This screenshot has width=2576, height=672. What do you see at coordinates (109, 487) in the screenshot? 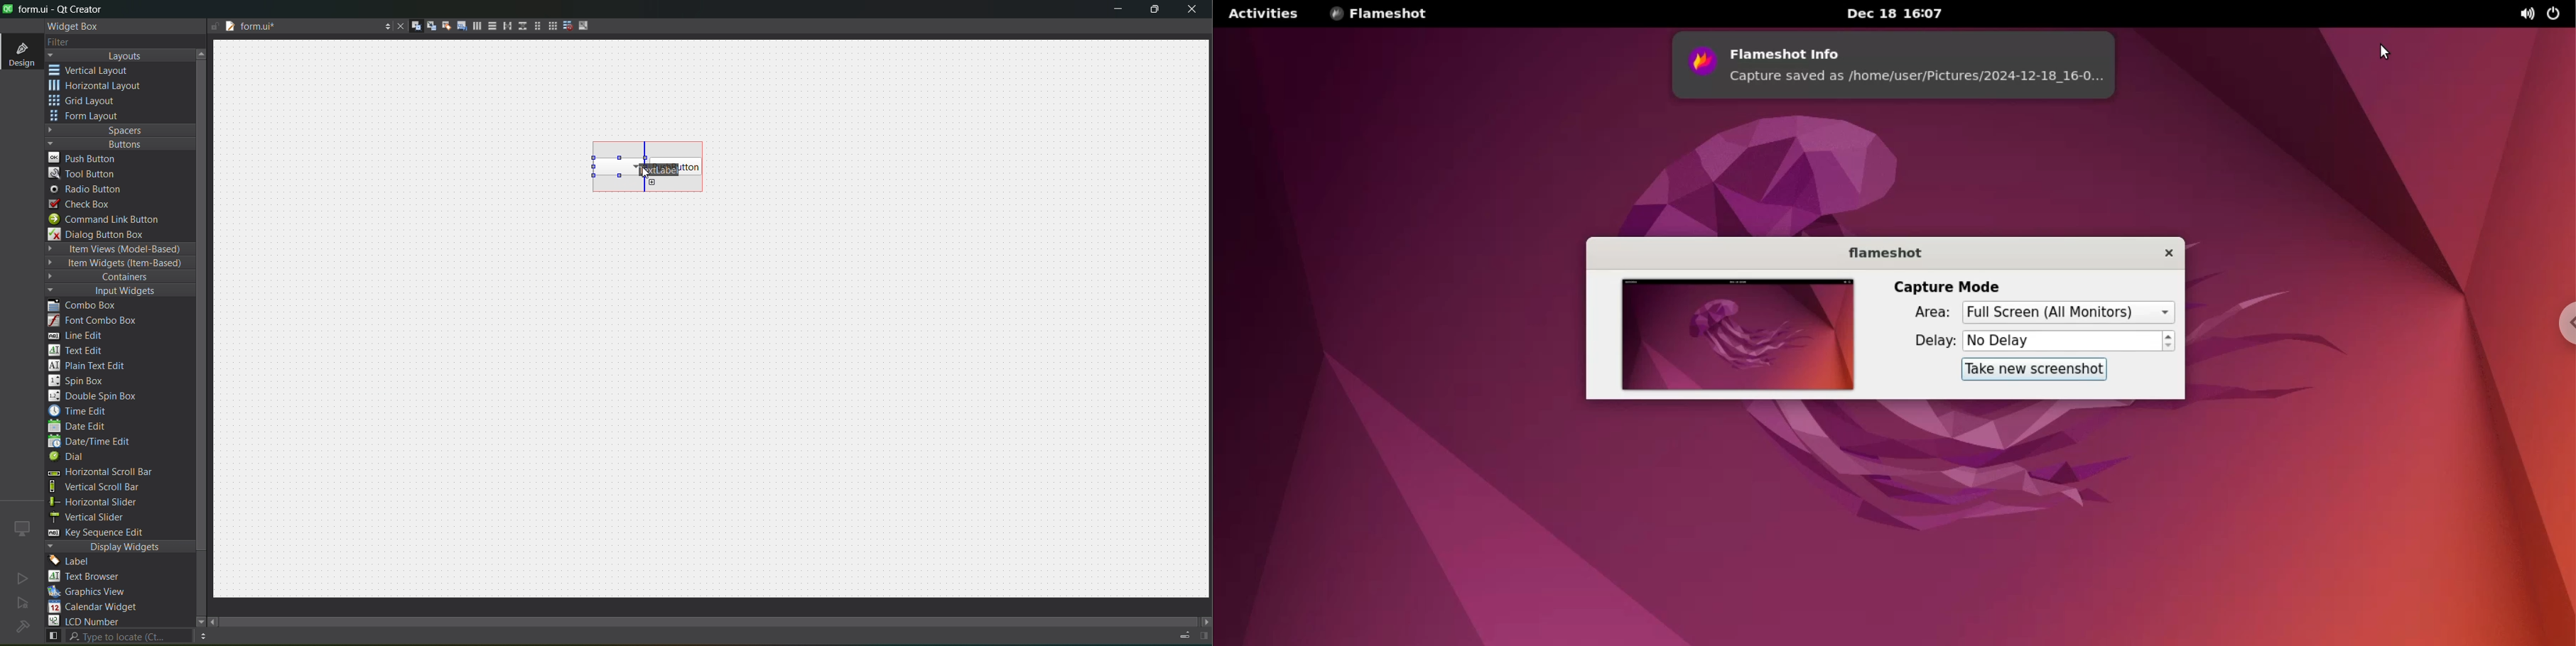
I see `vertical scroll bar` at bounding box center [109, 487].